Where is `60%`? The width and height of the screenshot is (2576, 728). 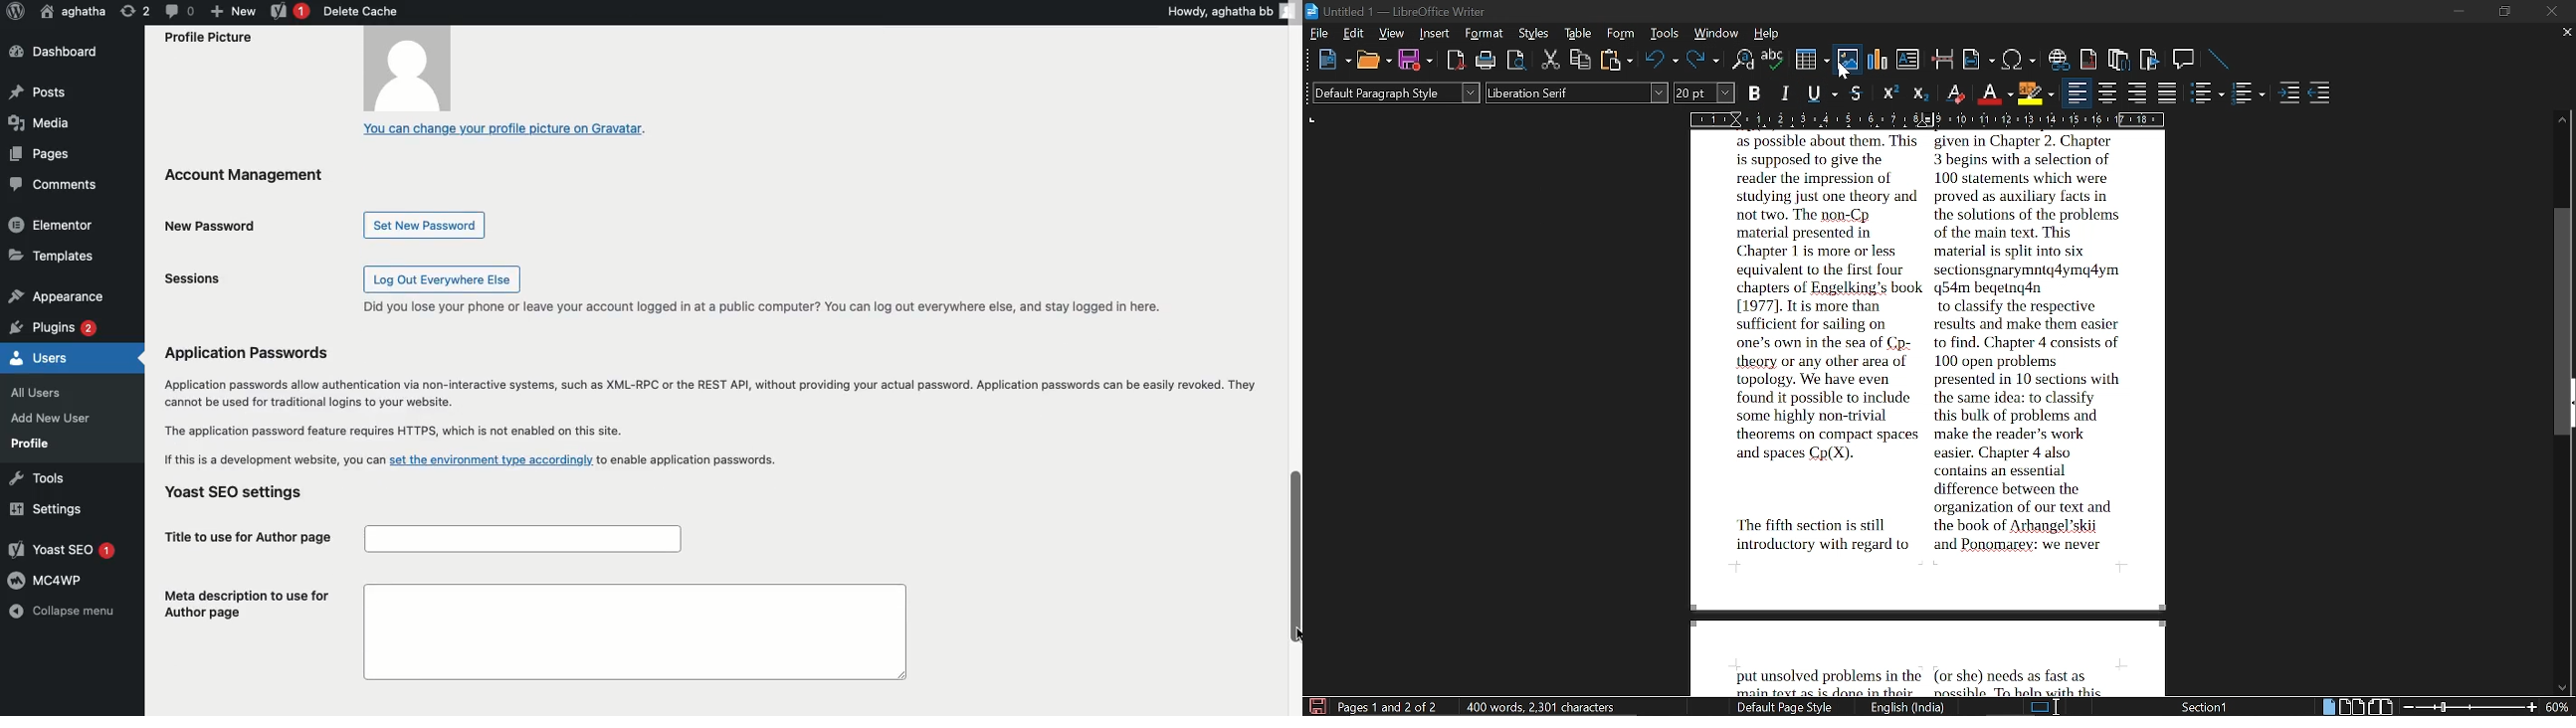
60% is located at coordinates (2559, 707).